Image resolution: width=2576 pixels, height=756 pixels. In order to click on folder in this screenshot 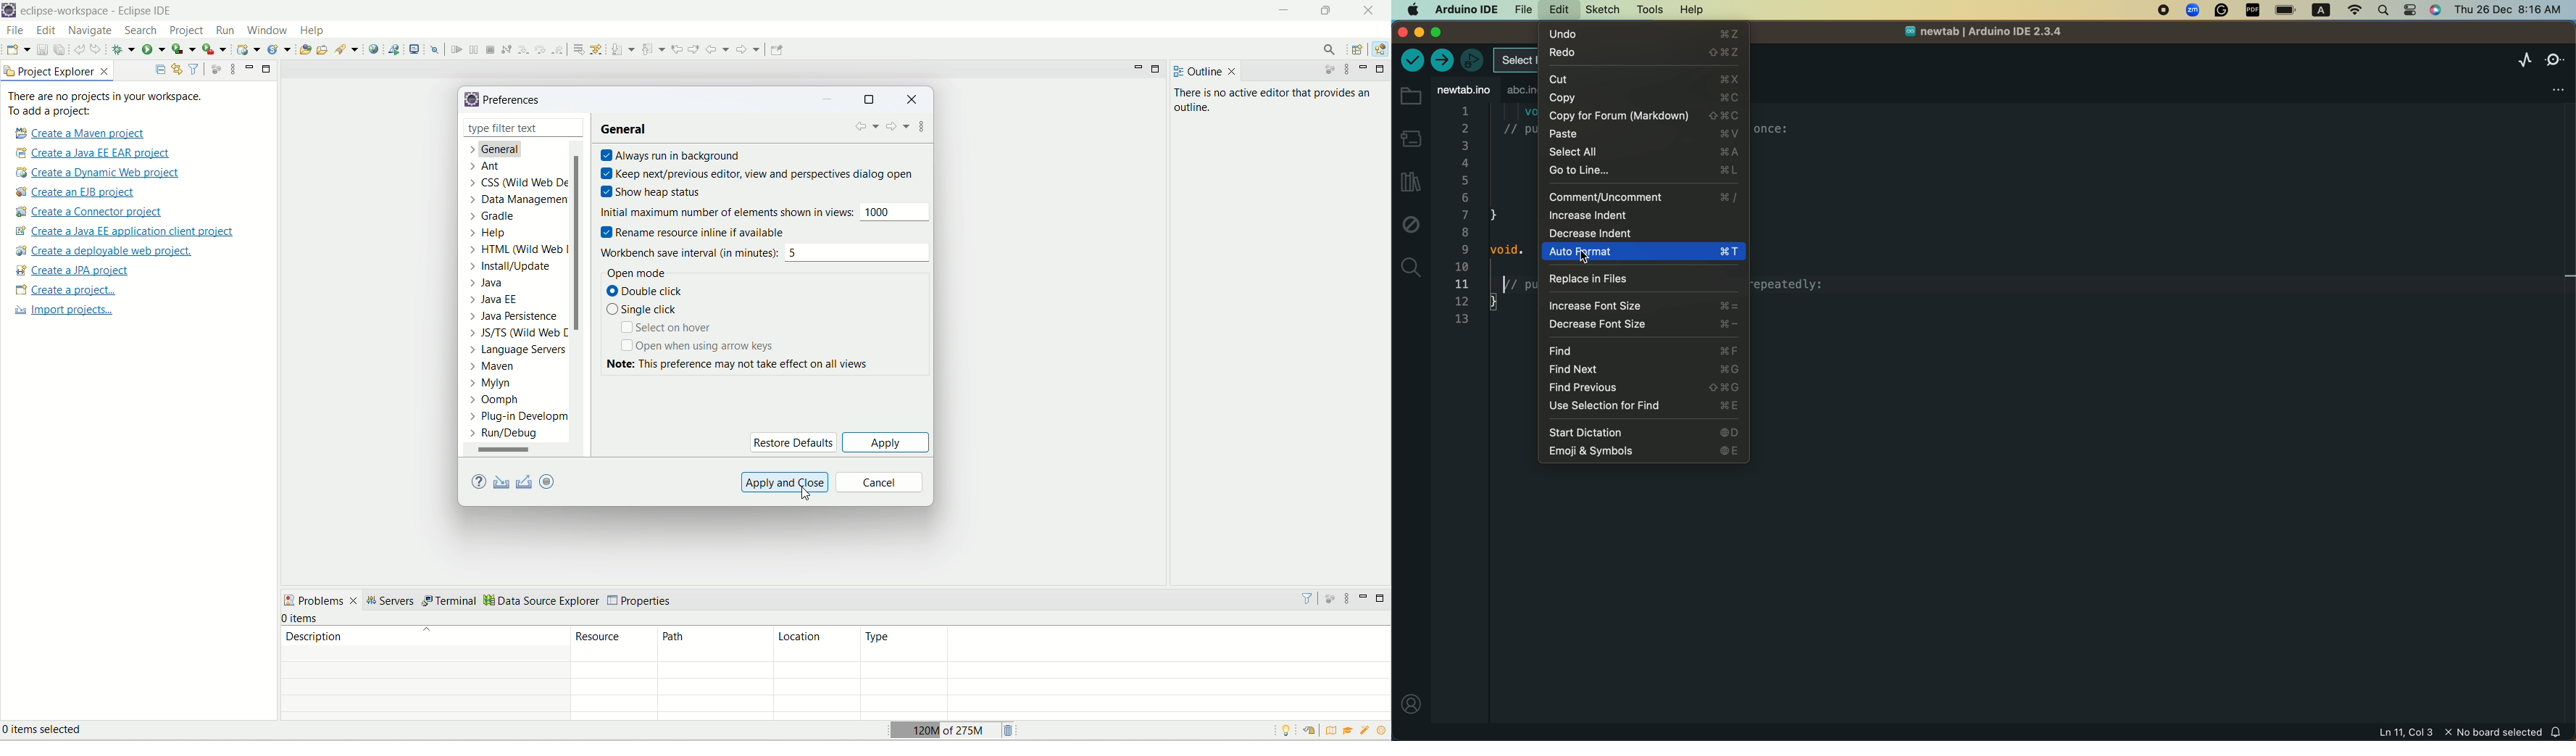, I will do `click(1410, 96)`.